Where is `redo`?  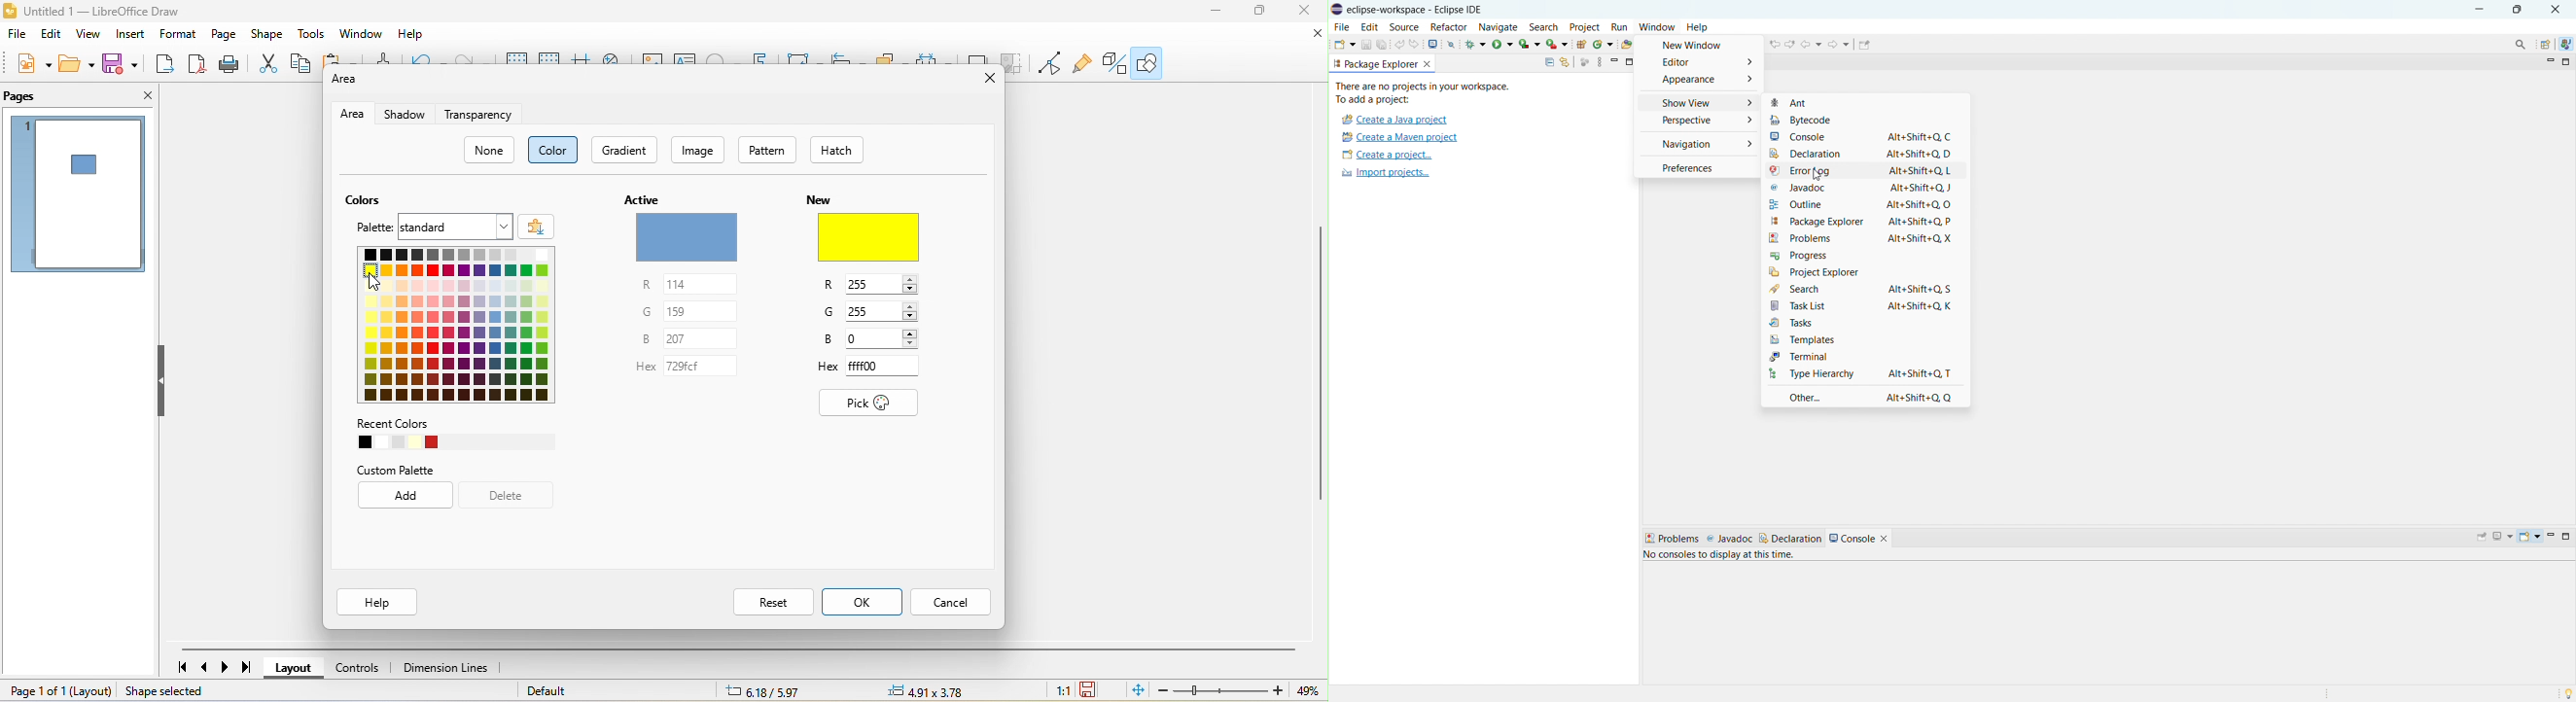 redo is located at coordinates (1415, 43).